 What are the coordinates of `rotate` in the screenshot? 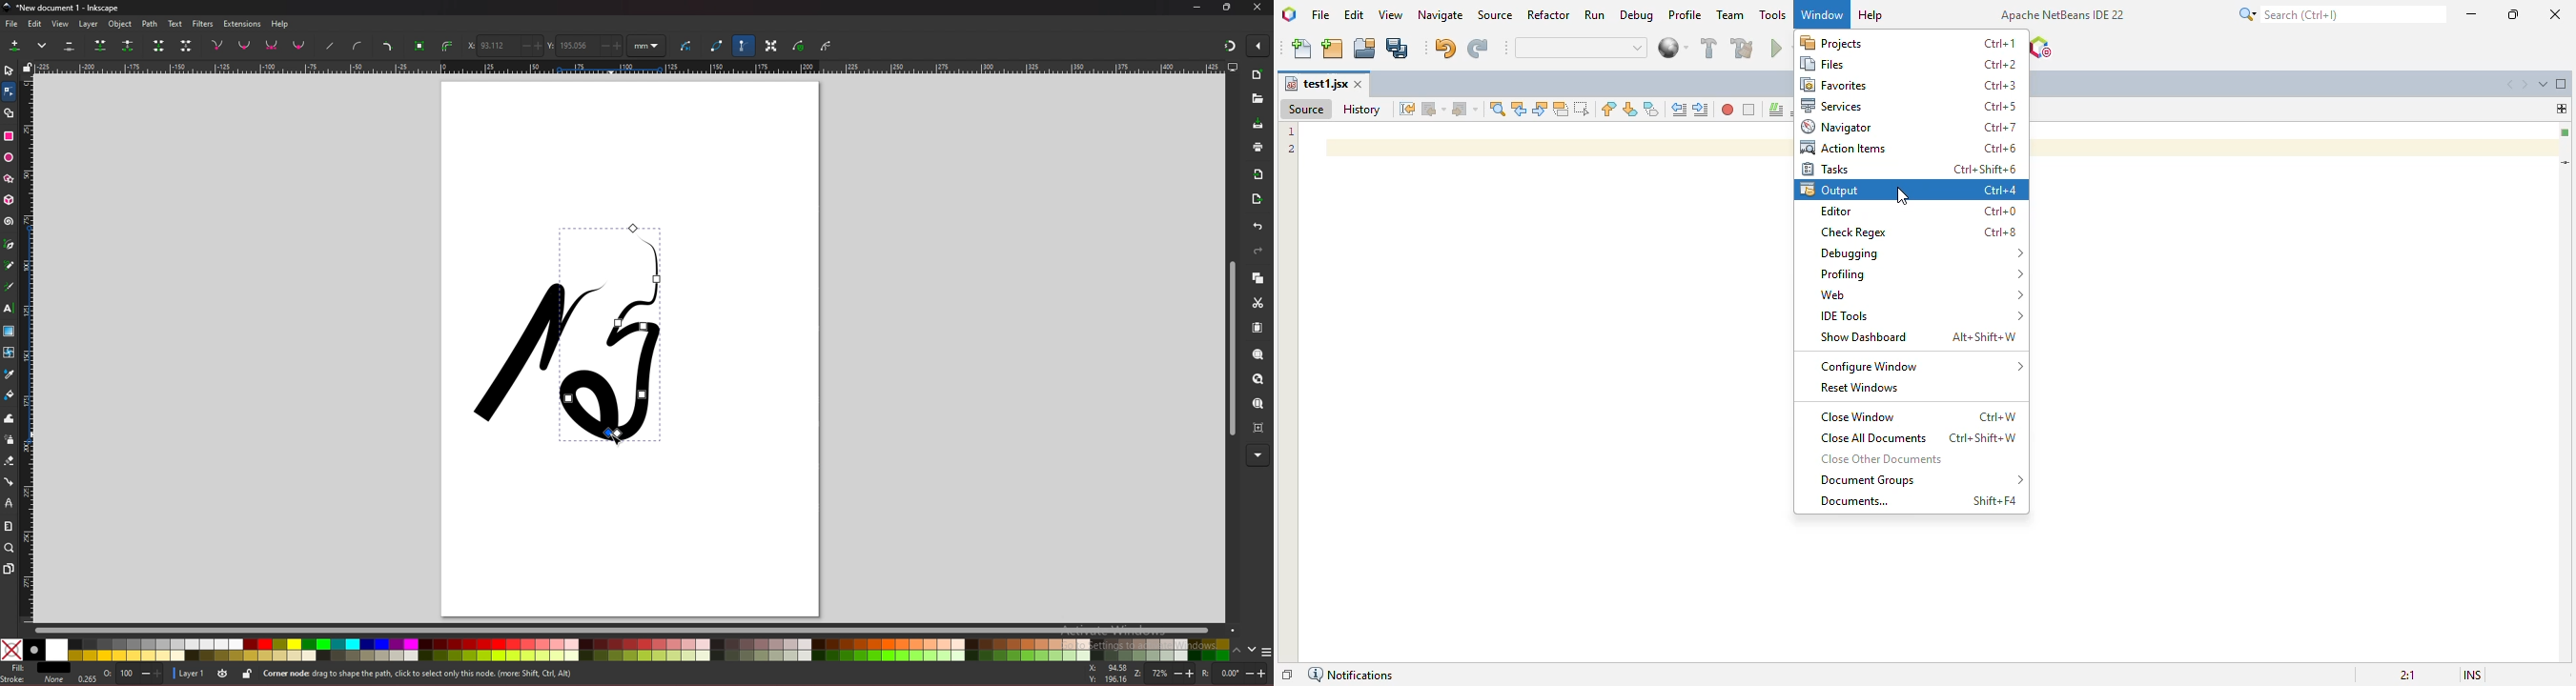 It's located at (1235, 673).